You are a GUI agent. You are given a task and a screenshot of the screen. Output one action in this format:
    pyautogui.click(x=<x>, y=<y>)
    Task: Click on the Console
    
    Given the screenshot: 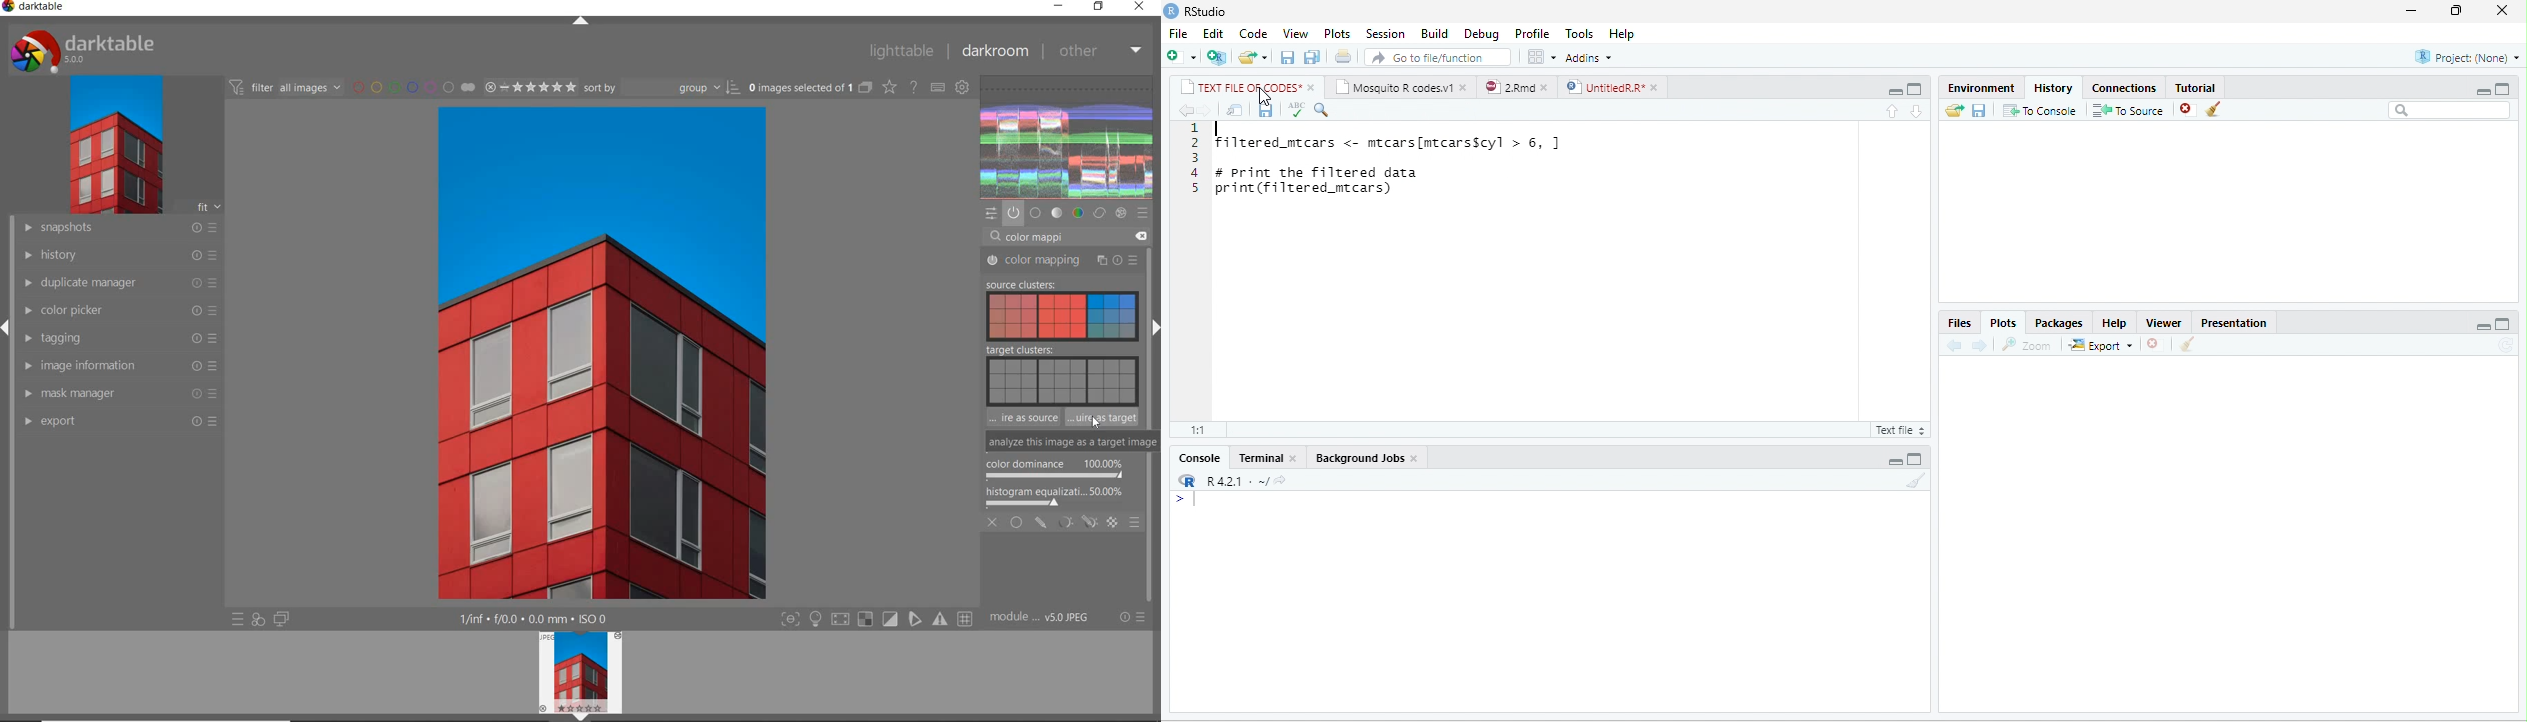 What is the action you would take?
    pyautogui.click(x=1198, y=458)
    